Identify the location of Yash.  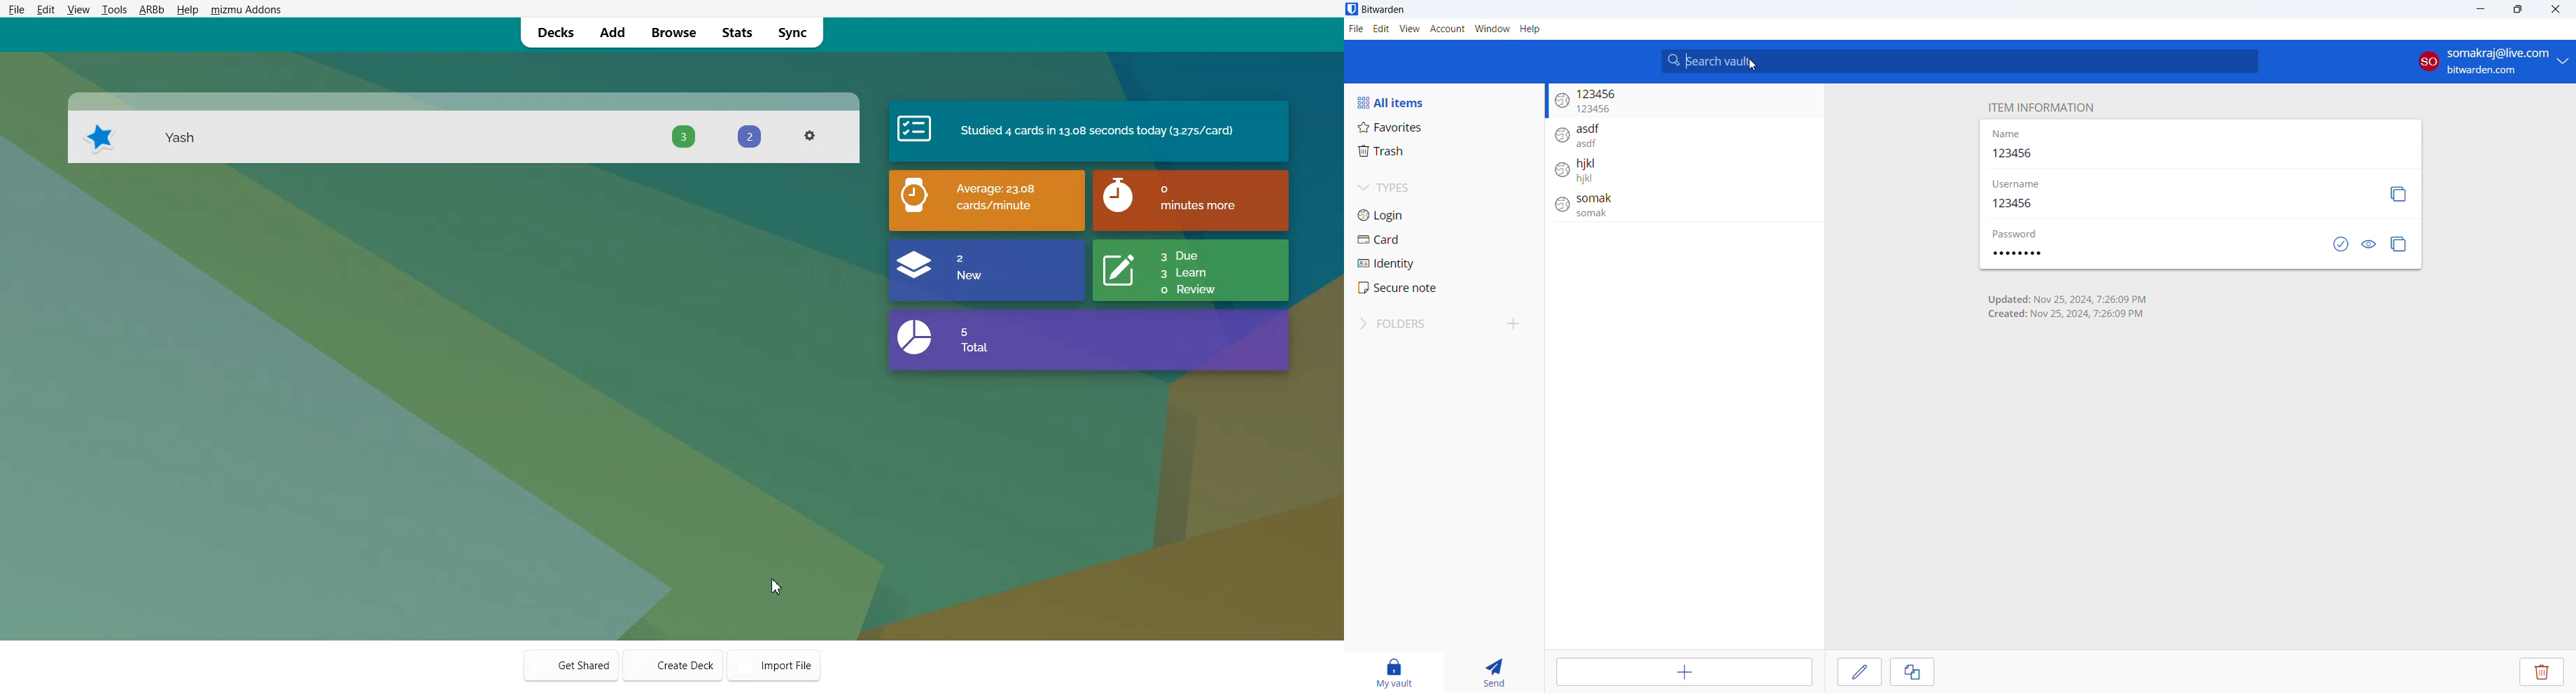
(176, 138).